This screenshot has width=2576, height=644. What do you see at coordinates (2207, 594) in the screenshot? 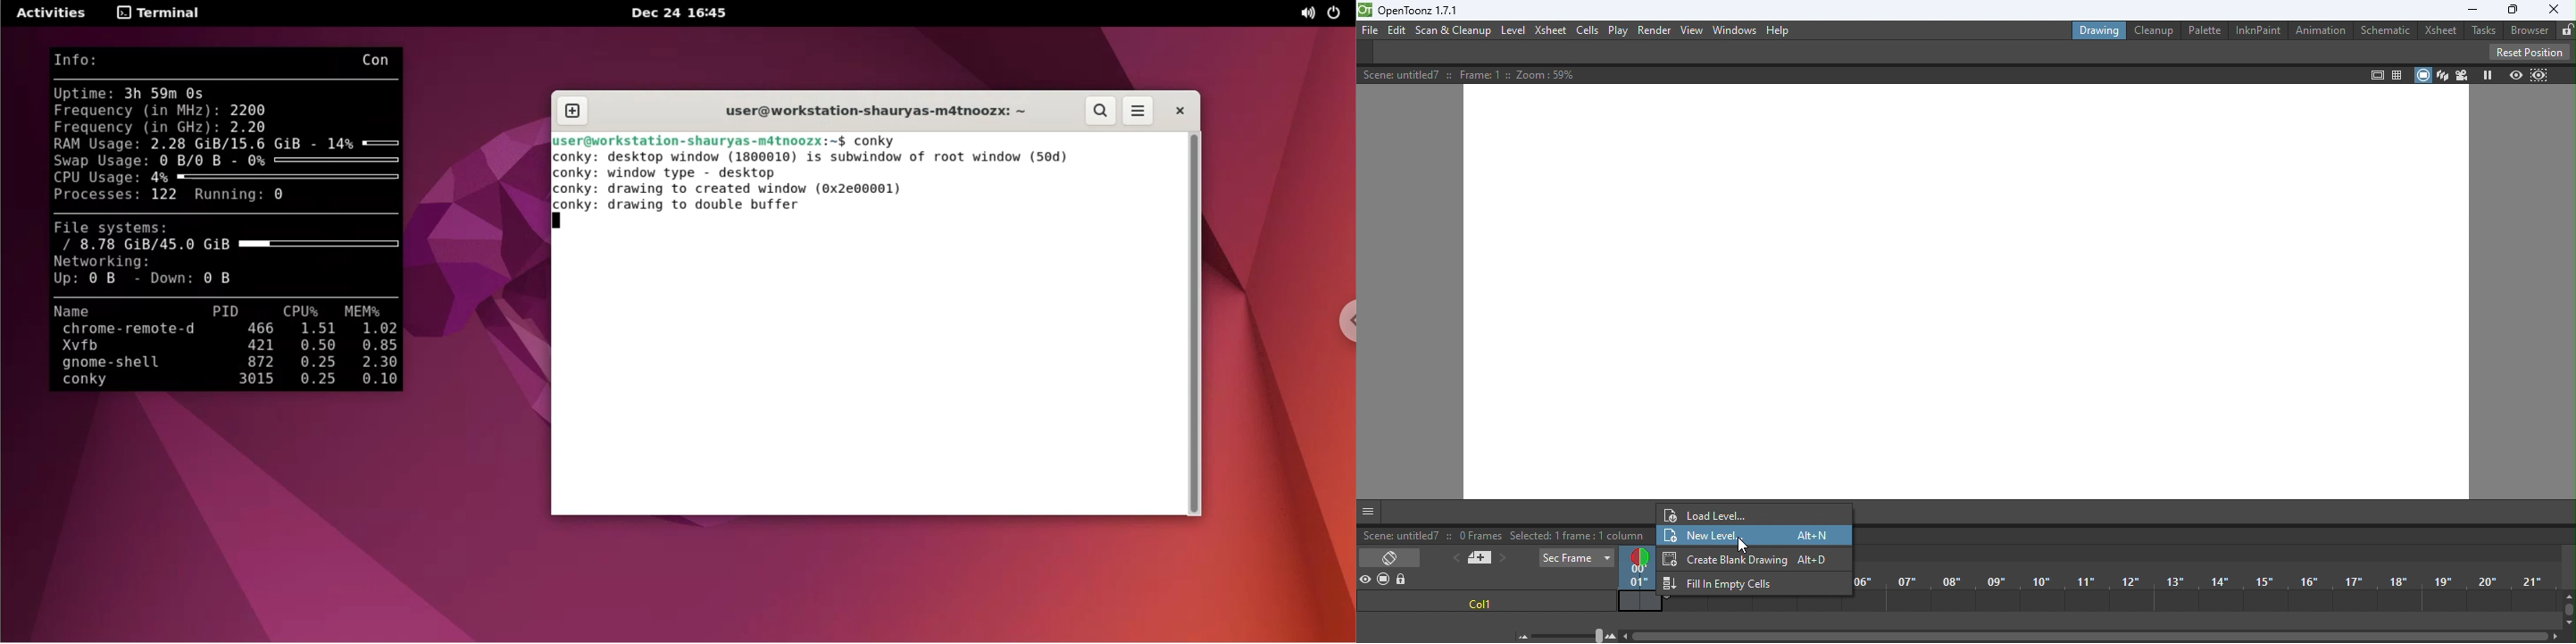
I see `Frames` at bounding box center [2207, 594].